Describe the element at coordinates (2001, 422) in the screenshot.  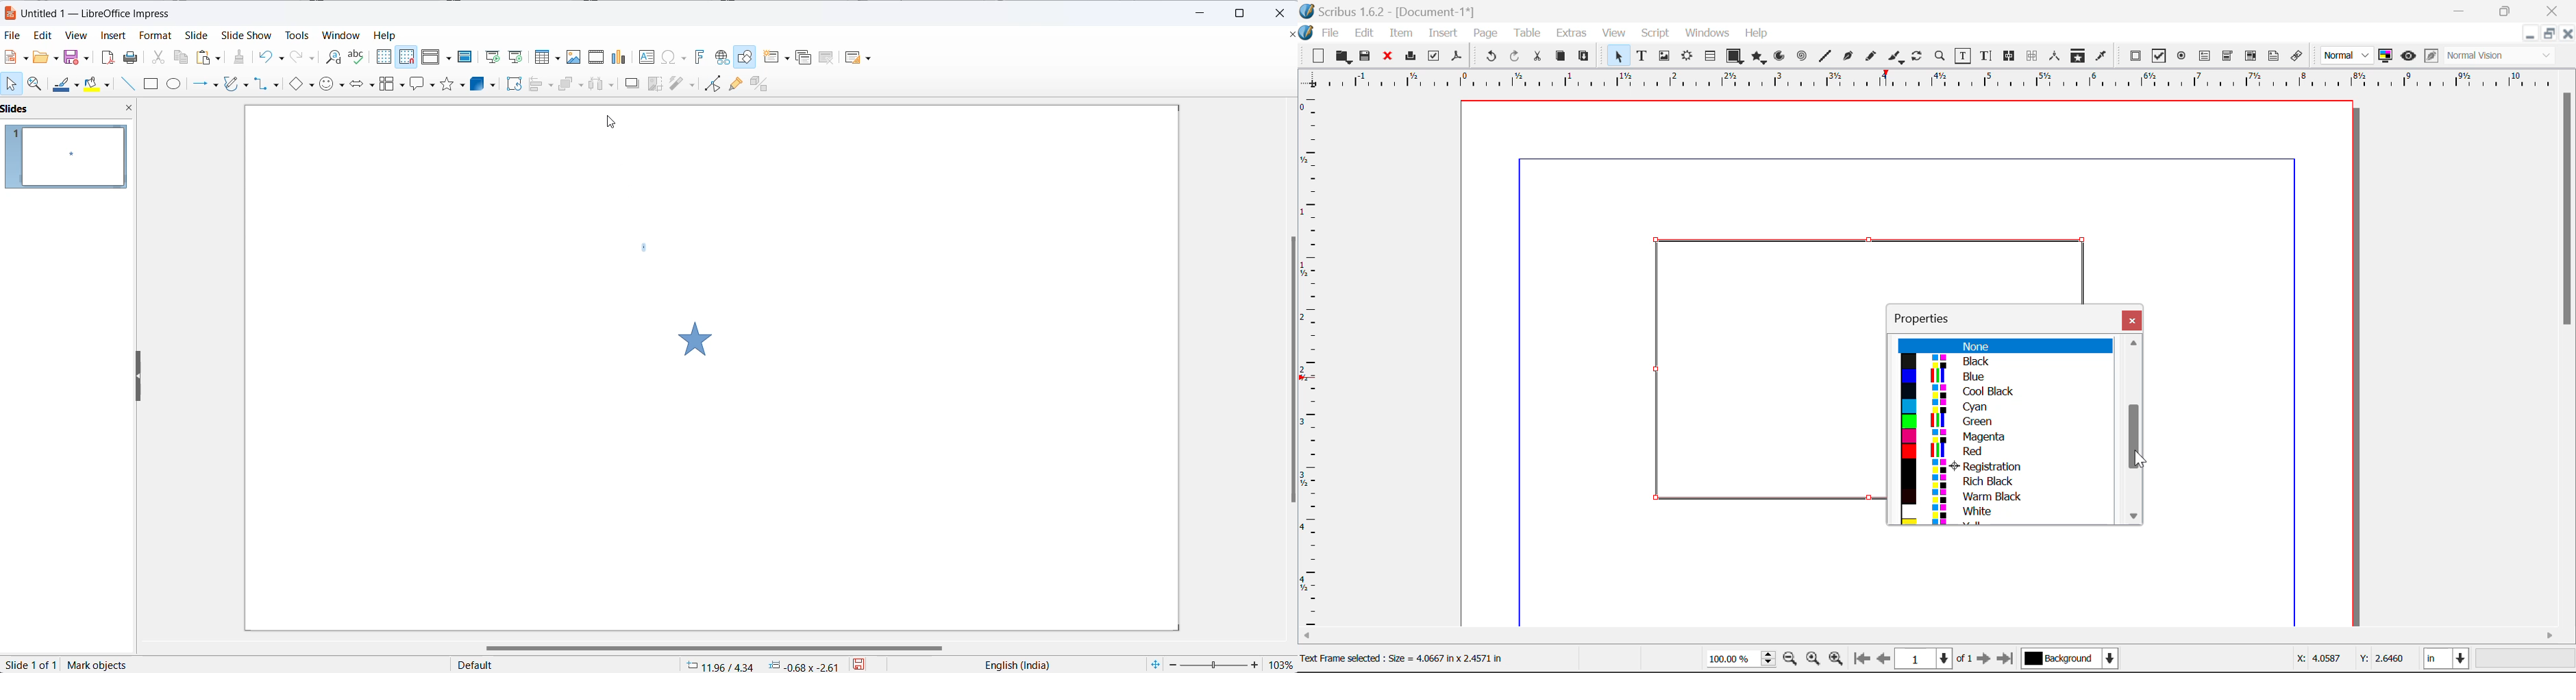
I see `Green` at that location.